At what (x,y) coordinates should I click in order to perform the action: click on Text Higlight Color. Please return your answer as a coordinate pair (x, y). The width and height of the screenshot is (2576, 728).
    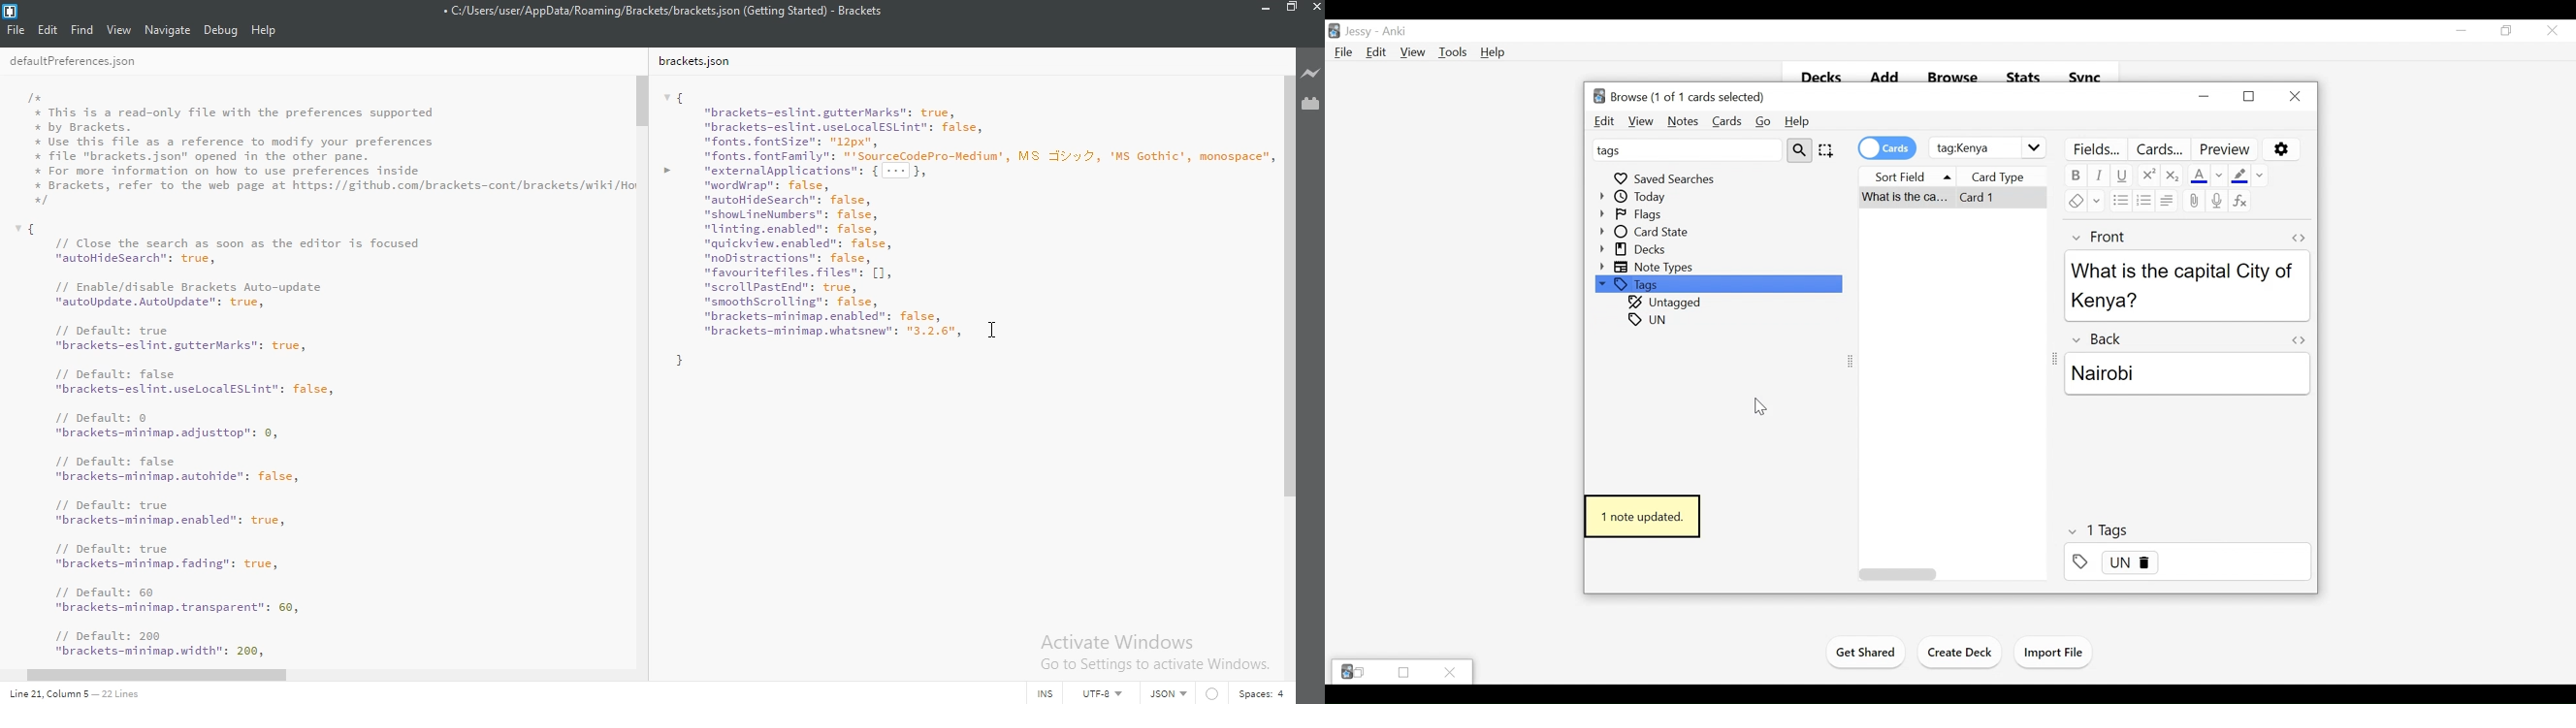
    Looking at the image, I should click on (2240, 174).